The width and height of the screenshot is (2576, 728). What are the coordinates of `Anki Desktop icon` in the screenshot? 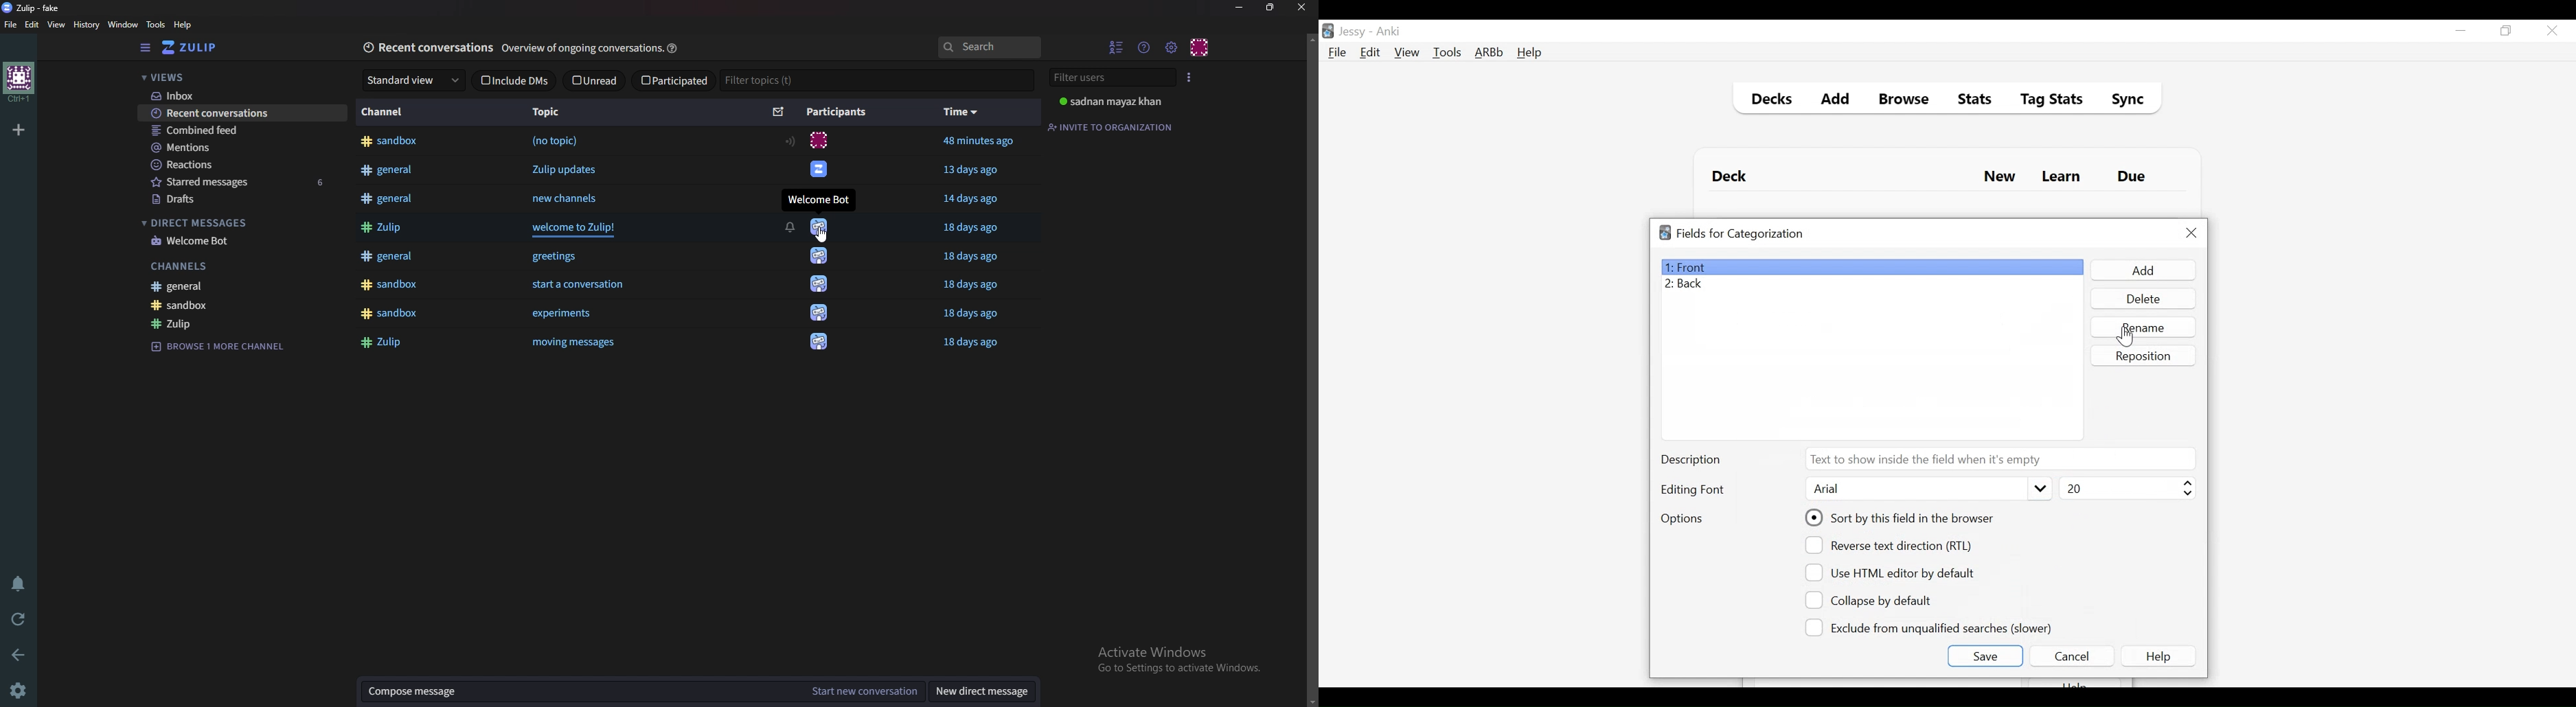 It's located at (1328, 31).